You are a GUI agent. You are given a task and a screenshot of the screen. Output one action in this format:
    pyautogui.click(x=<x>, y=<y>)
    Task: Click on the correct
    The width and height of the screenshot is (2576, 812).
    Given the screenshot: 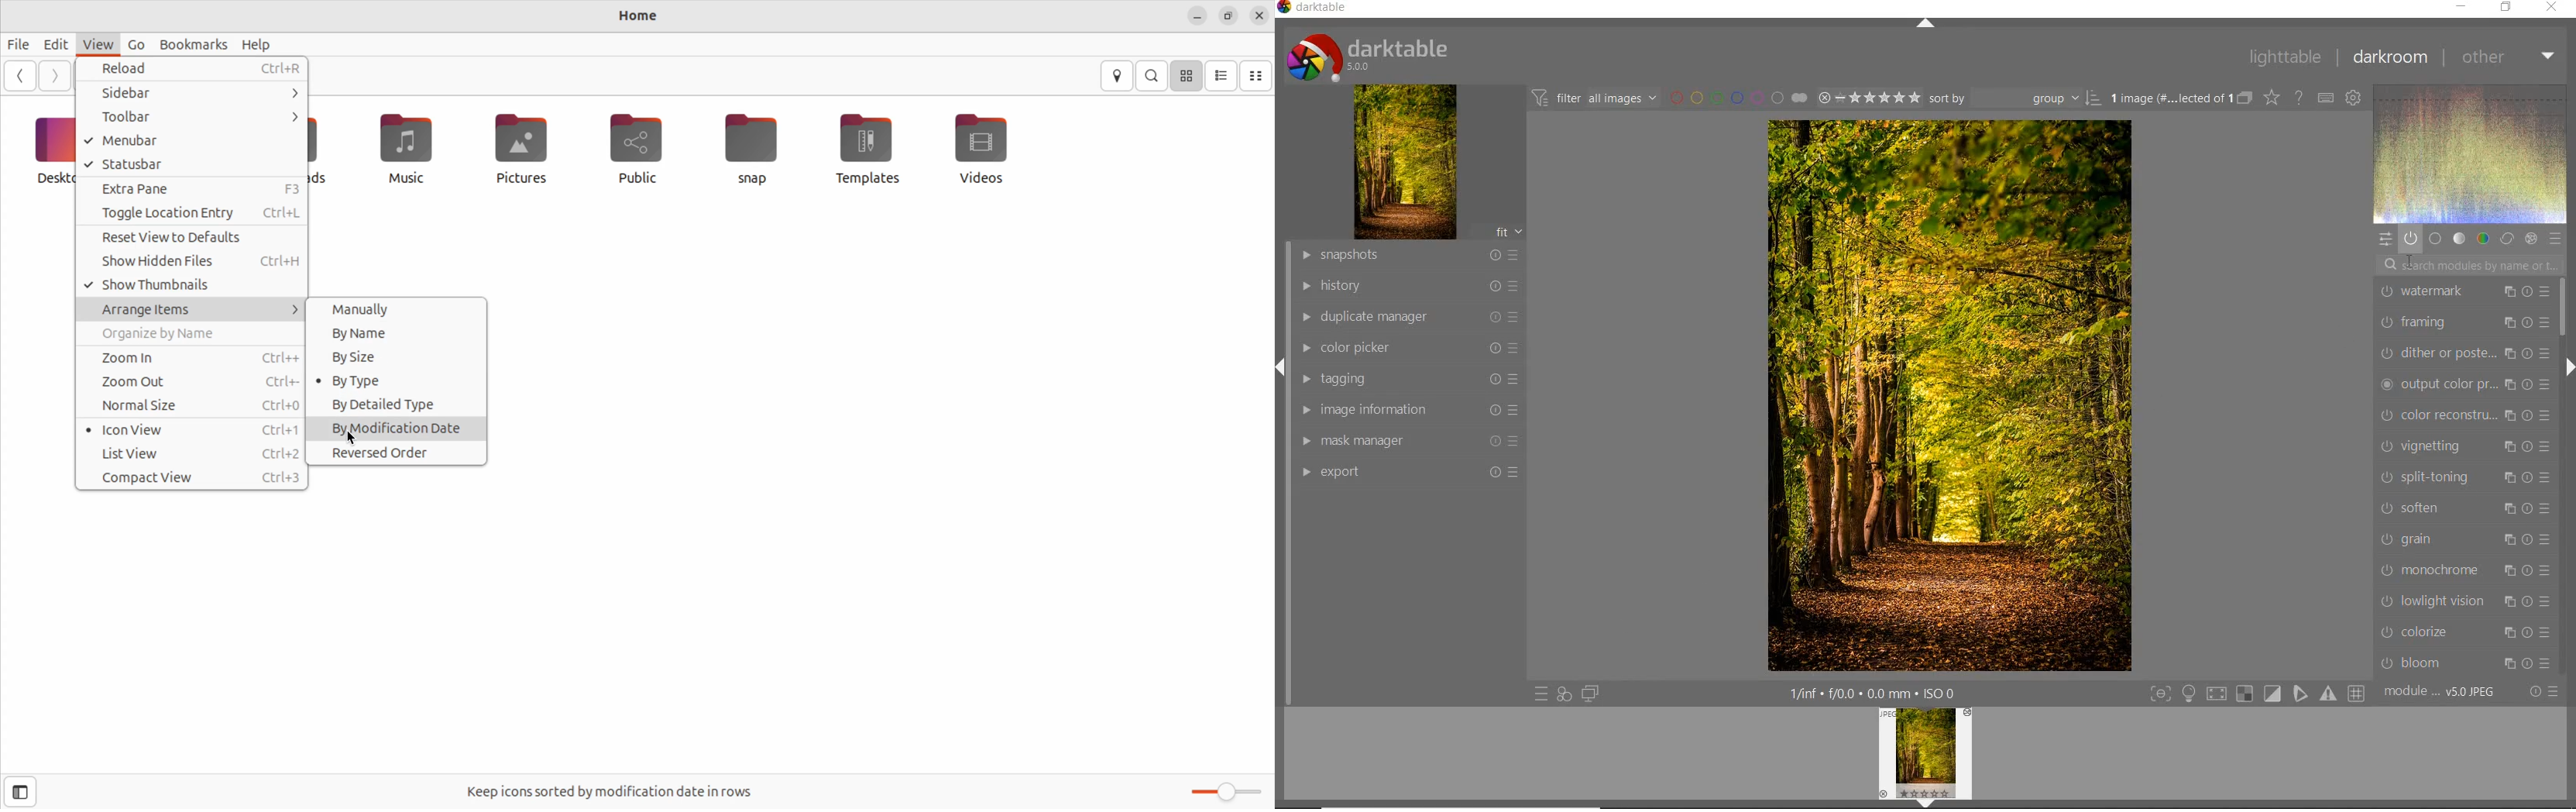 What is the action you would take?
    pyautogui.click(x=2506, y=239)
    